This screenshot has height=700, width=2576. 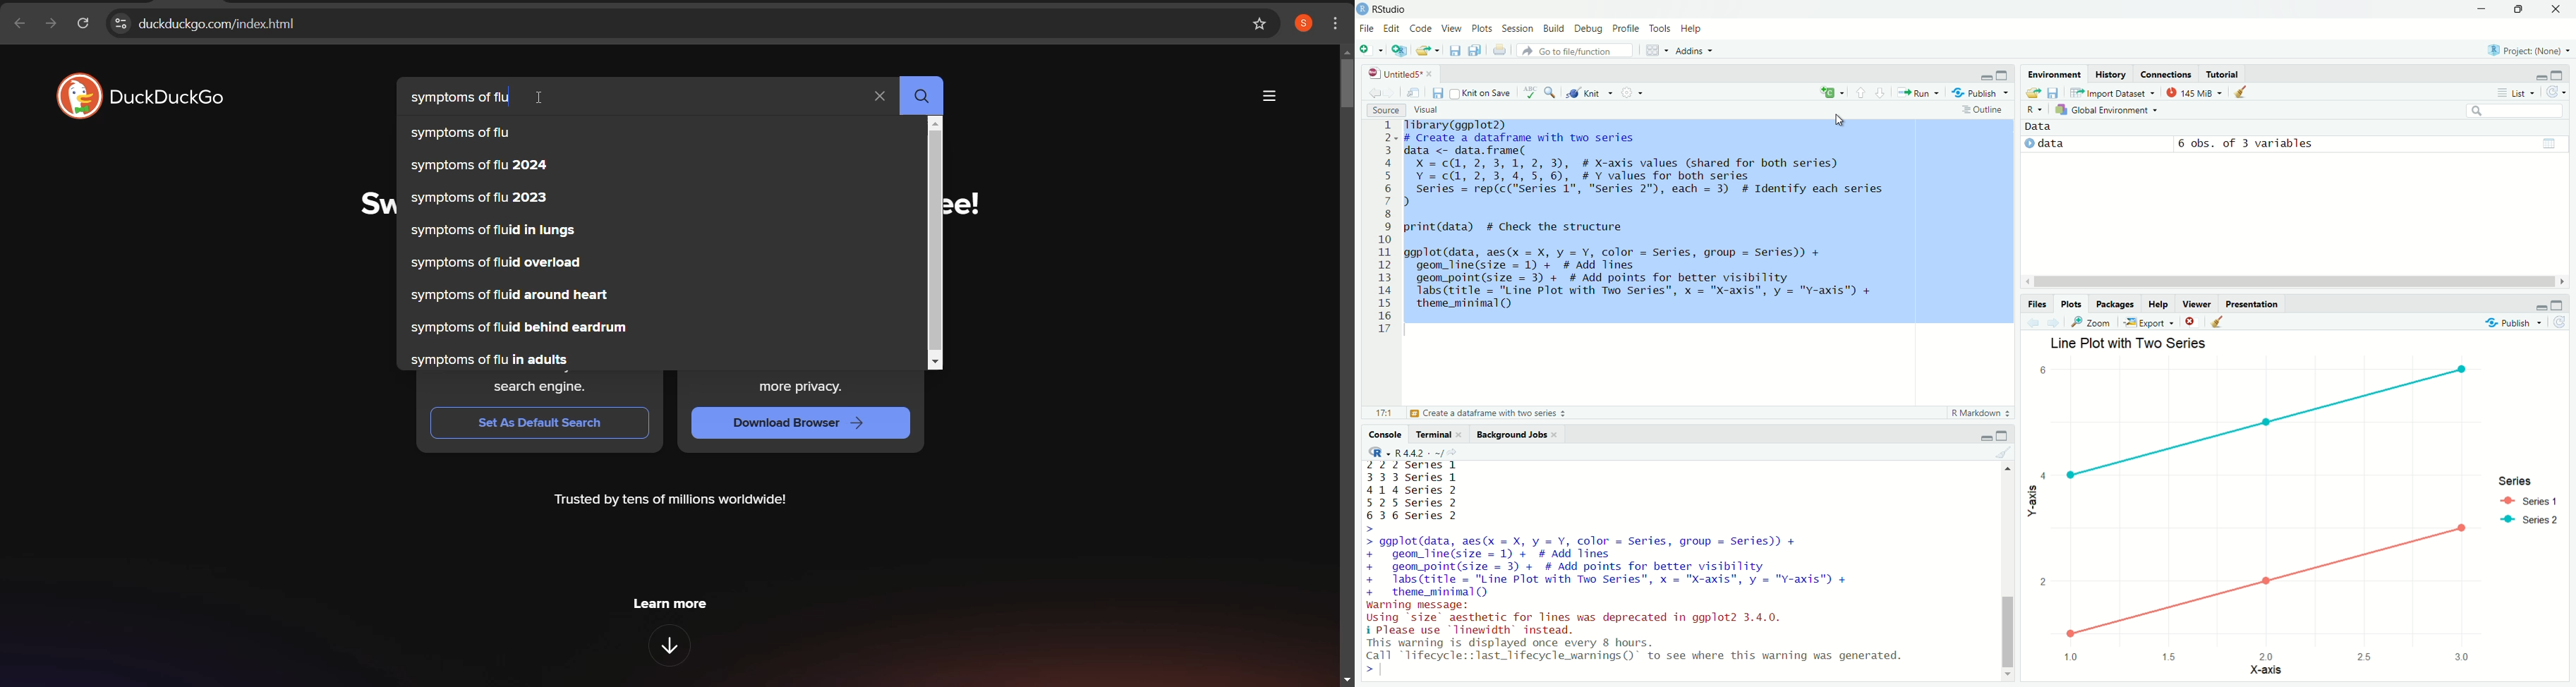 What do you see at coordinates (2054, 93) in the screenshot?
I see `save workspace as` at bounding box center [2054, 93].